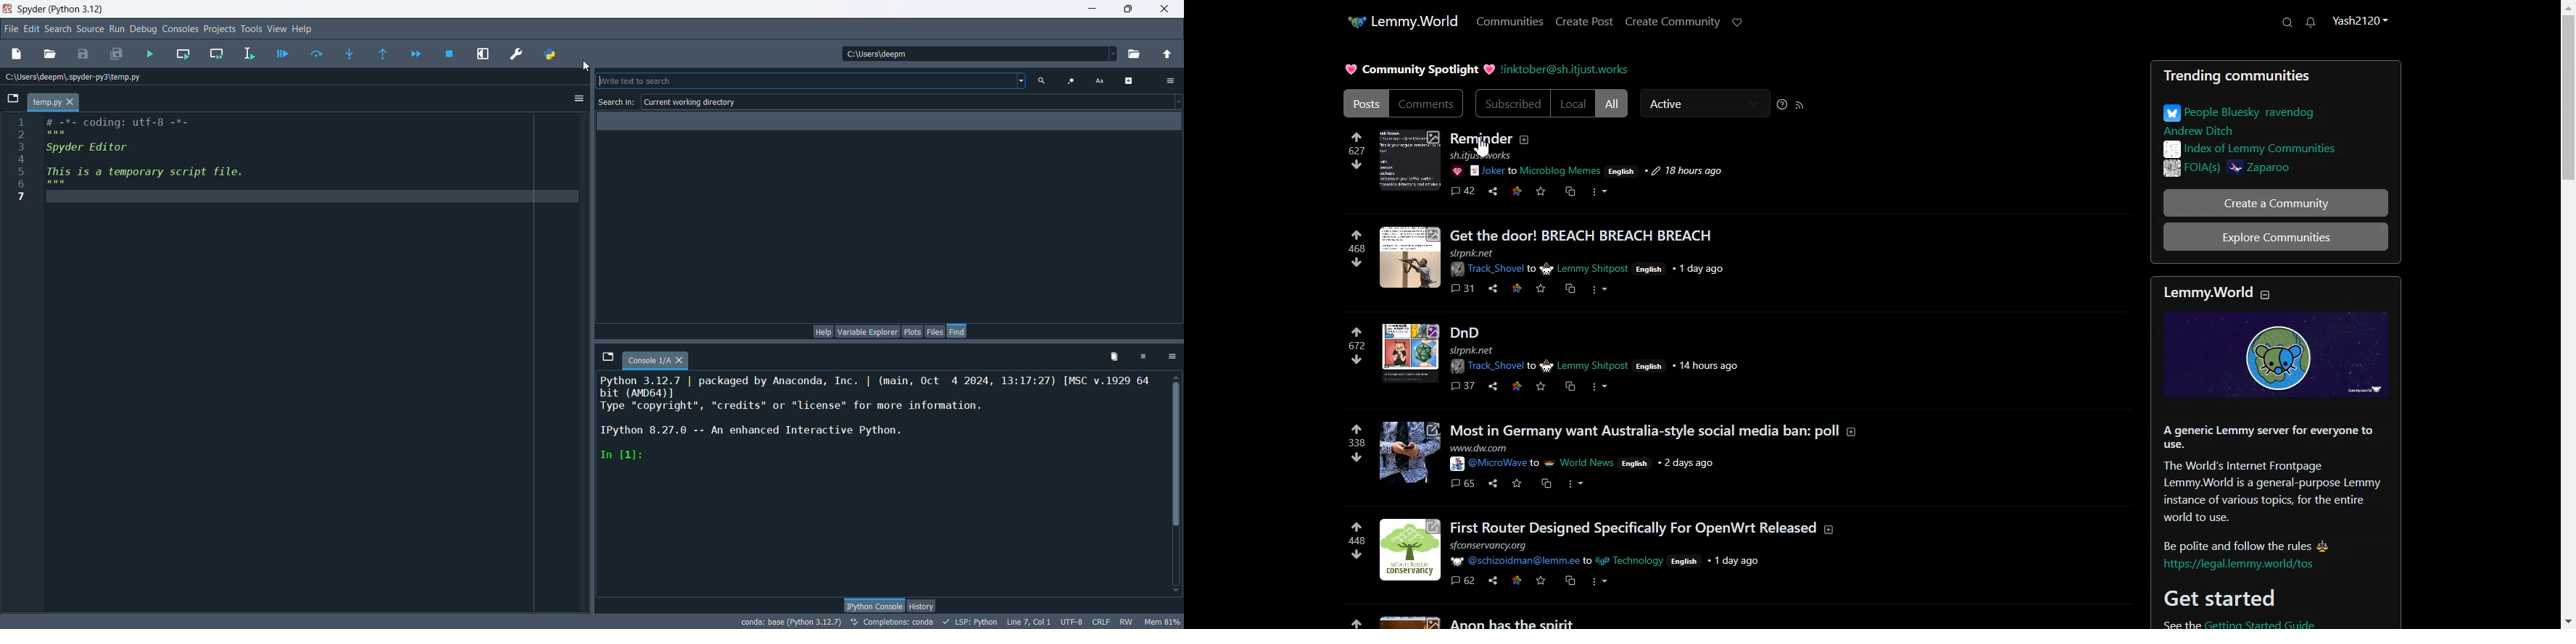  I want to click on search in, so click(617, 102).